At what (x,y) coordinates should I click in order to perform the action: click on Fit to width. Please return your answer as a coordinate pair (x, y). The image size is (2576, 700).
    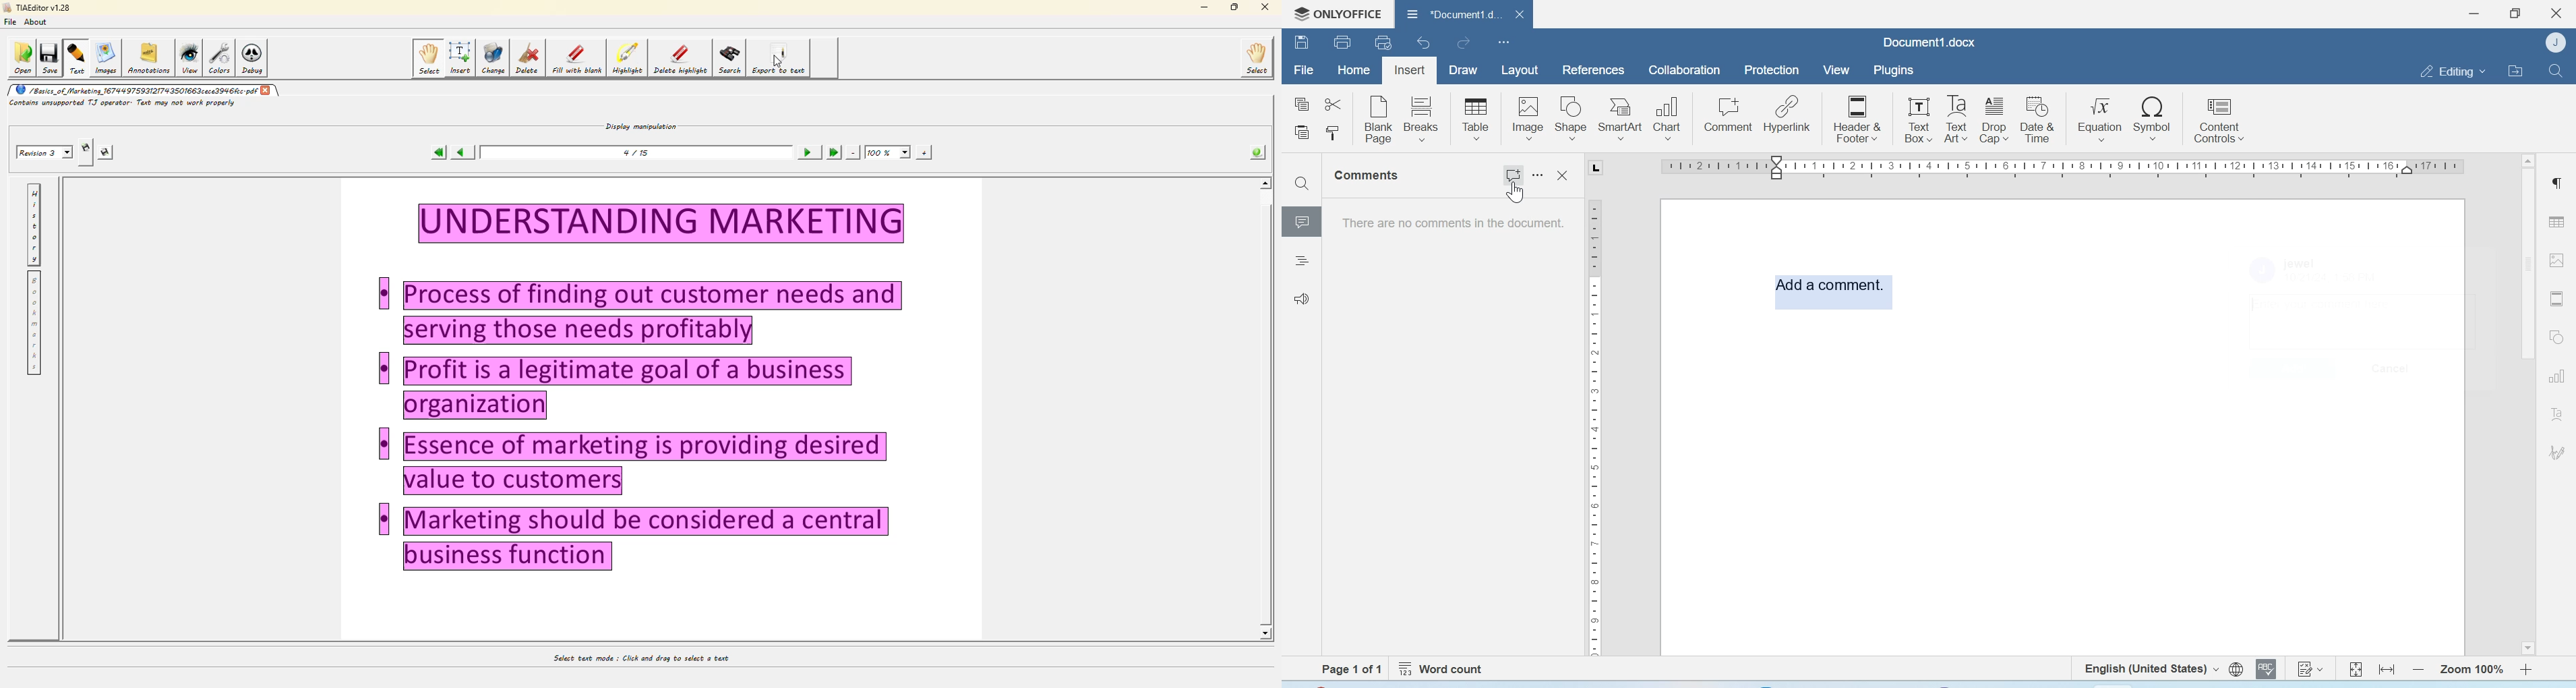
    Looking at the image, I should click on (2388, 669).